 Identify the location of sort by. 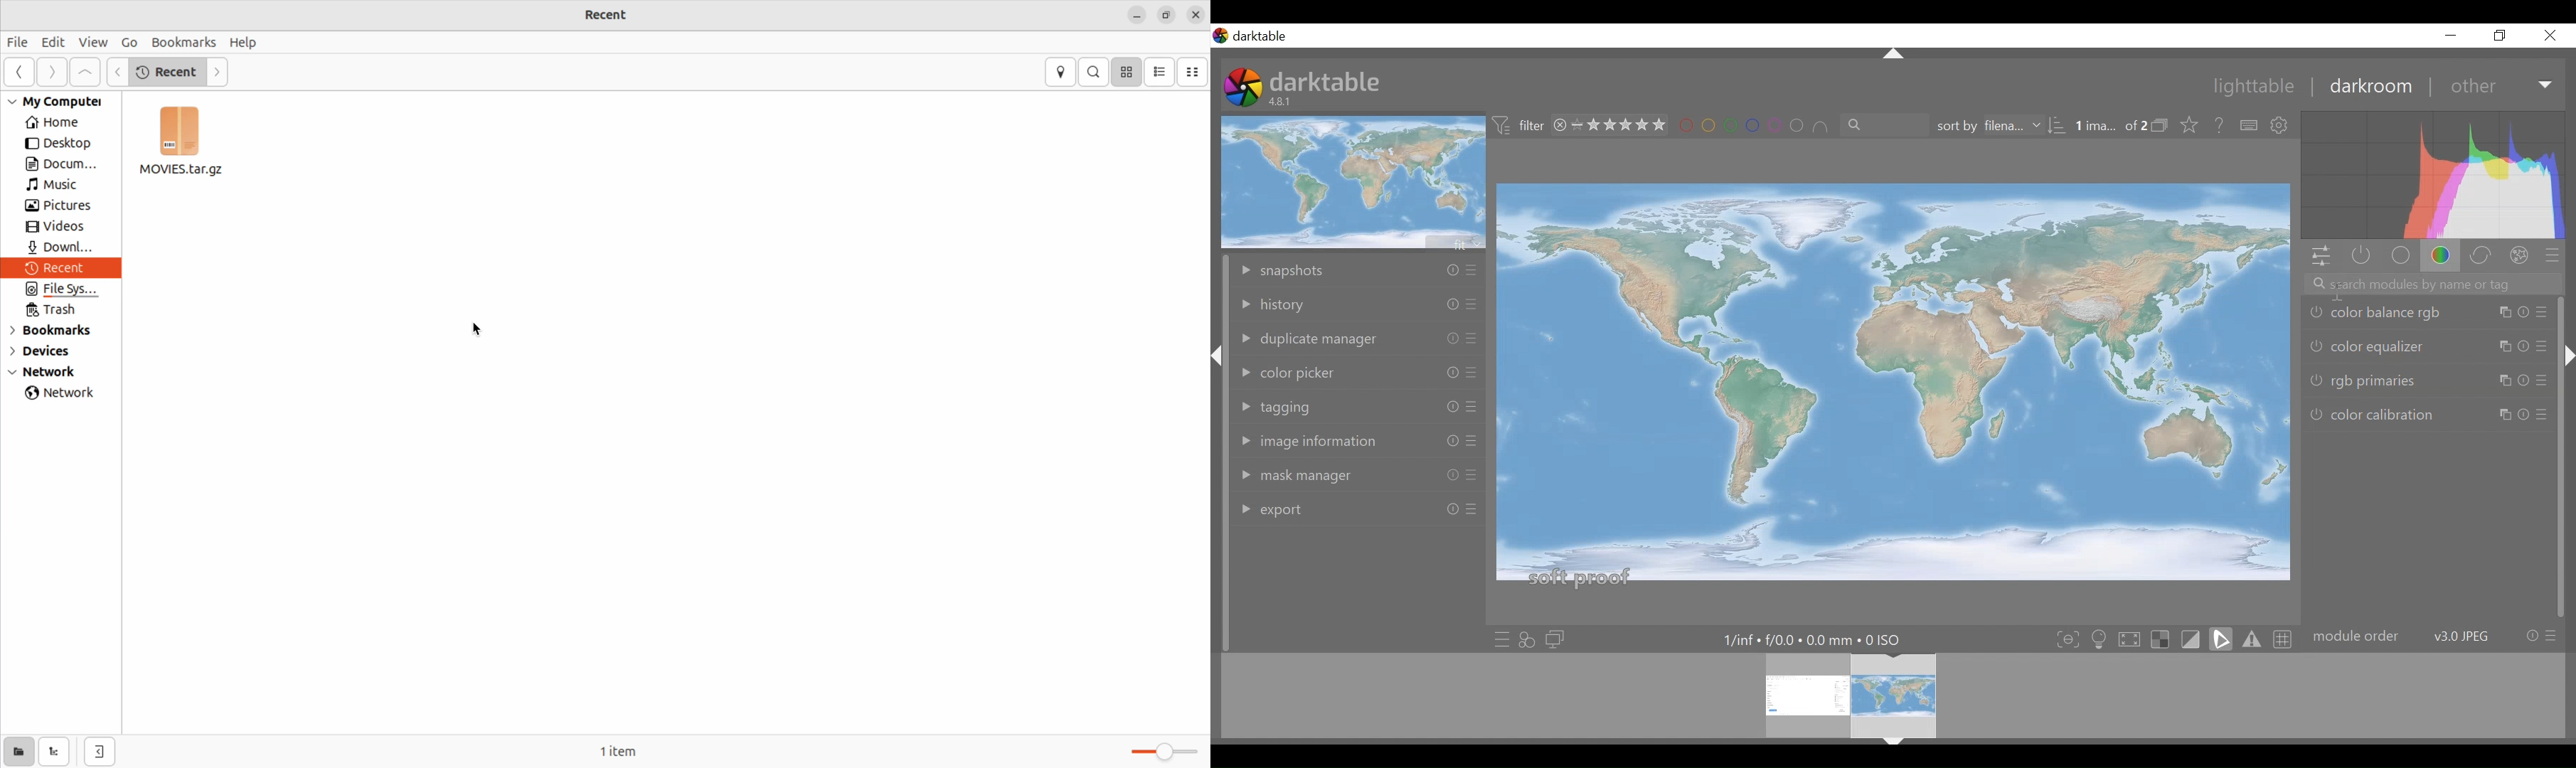
(1996, 127).